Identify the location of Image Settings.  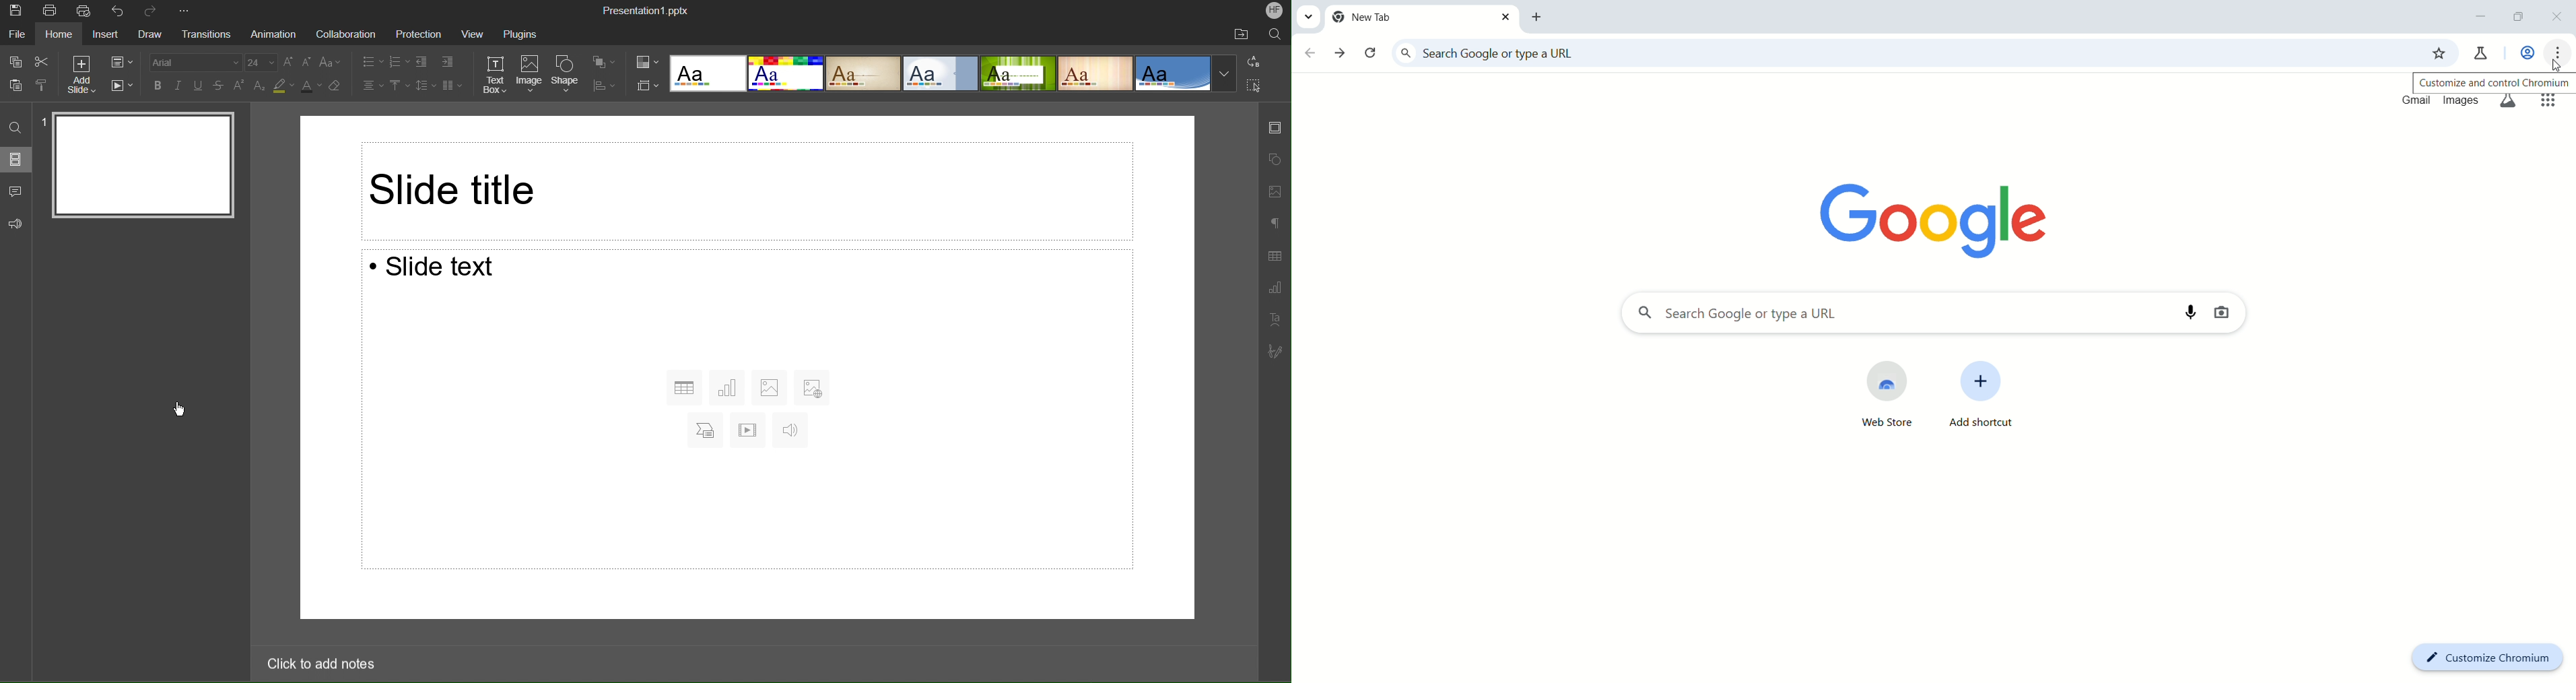
(1276, 191).